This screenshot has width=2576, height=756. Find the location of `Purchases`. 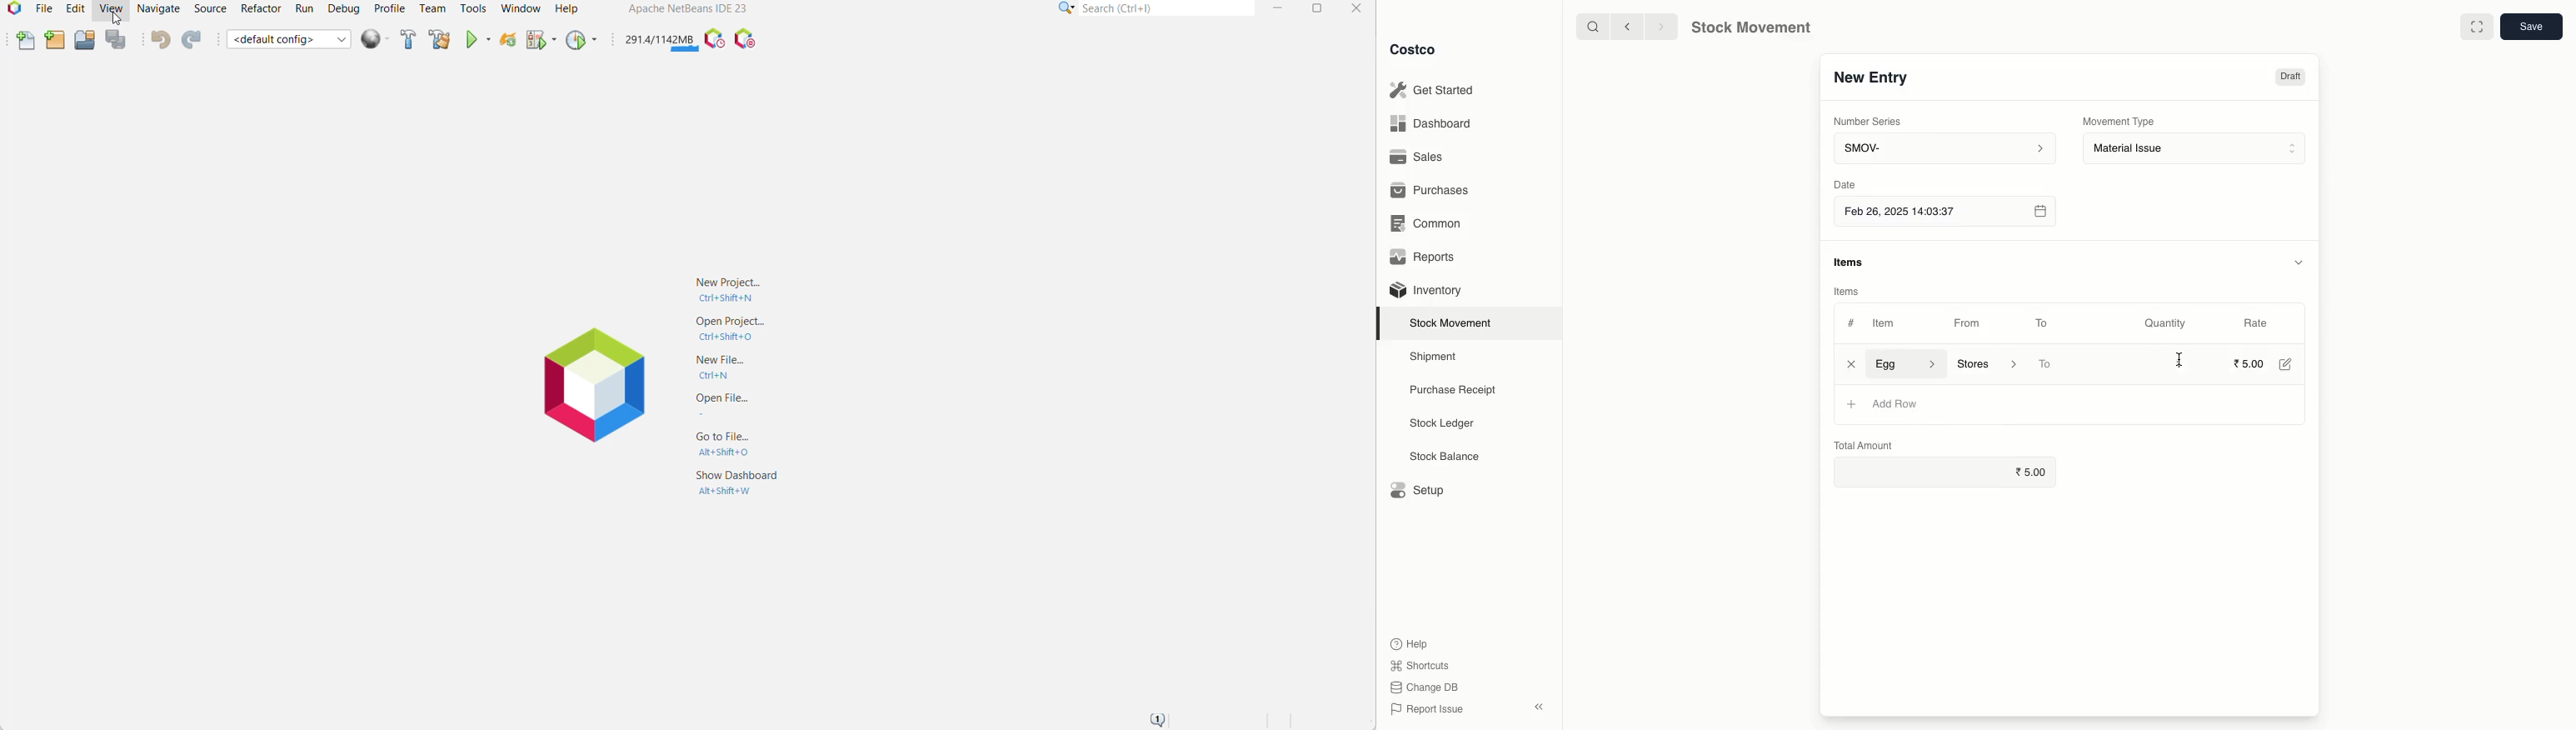

Purchases is located at coordinates (1433, 192).